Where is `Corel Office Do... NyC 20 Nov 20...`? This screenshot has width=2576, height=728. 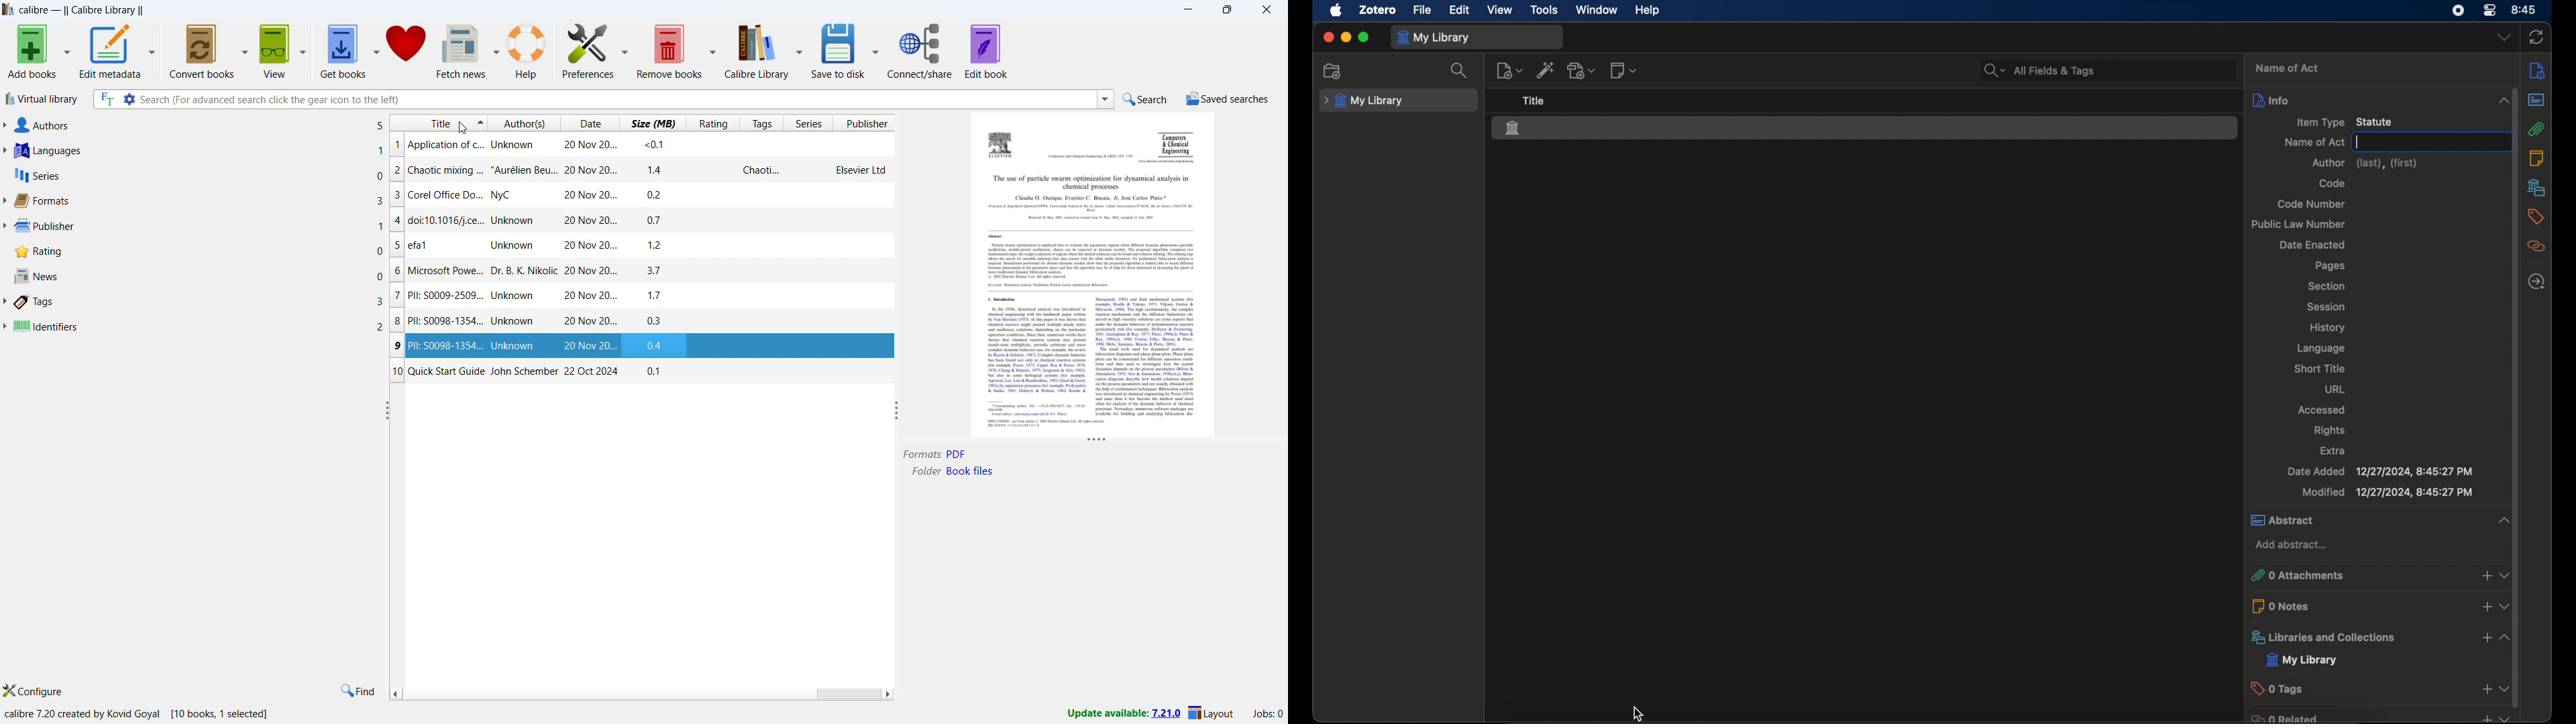 Corel Office Do... NyC 20 Nov 20... is located at coordinates (509, 196).